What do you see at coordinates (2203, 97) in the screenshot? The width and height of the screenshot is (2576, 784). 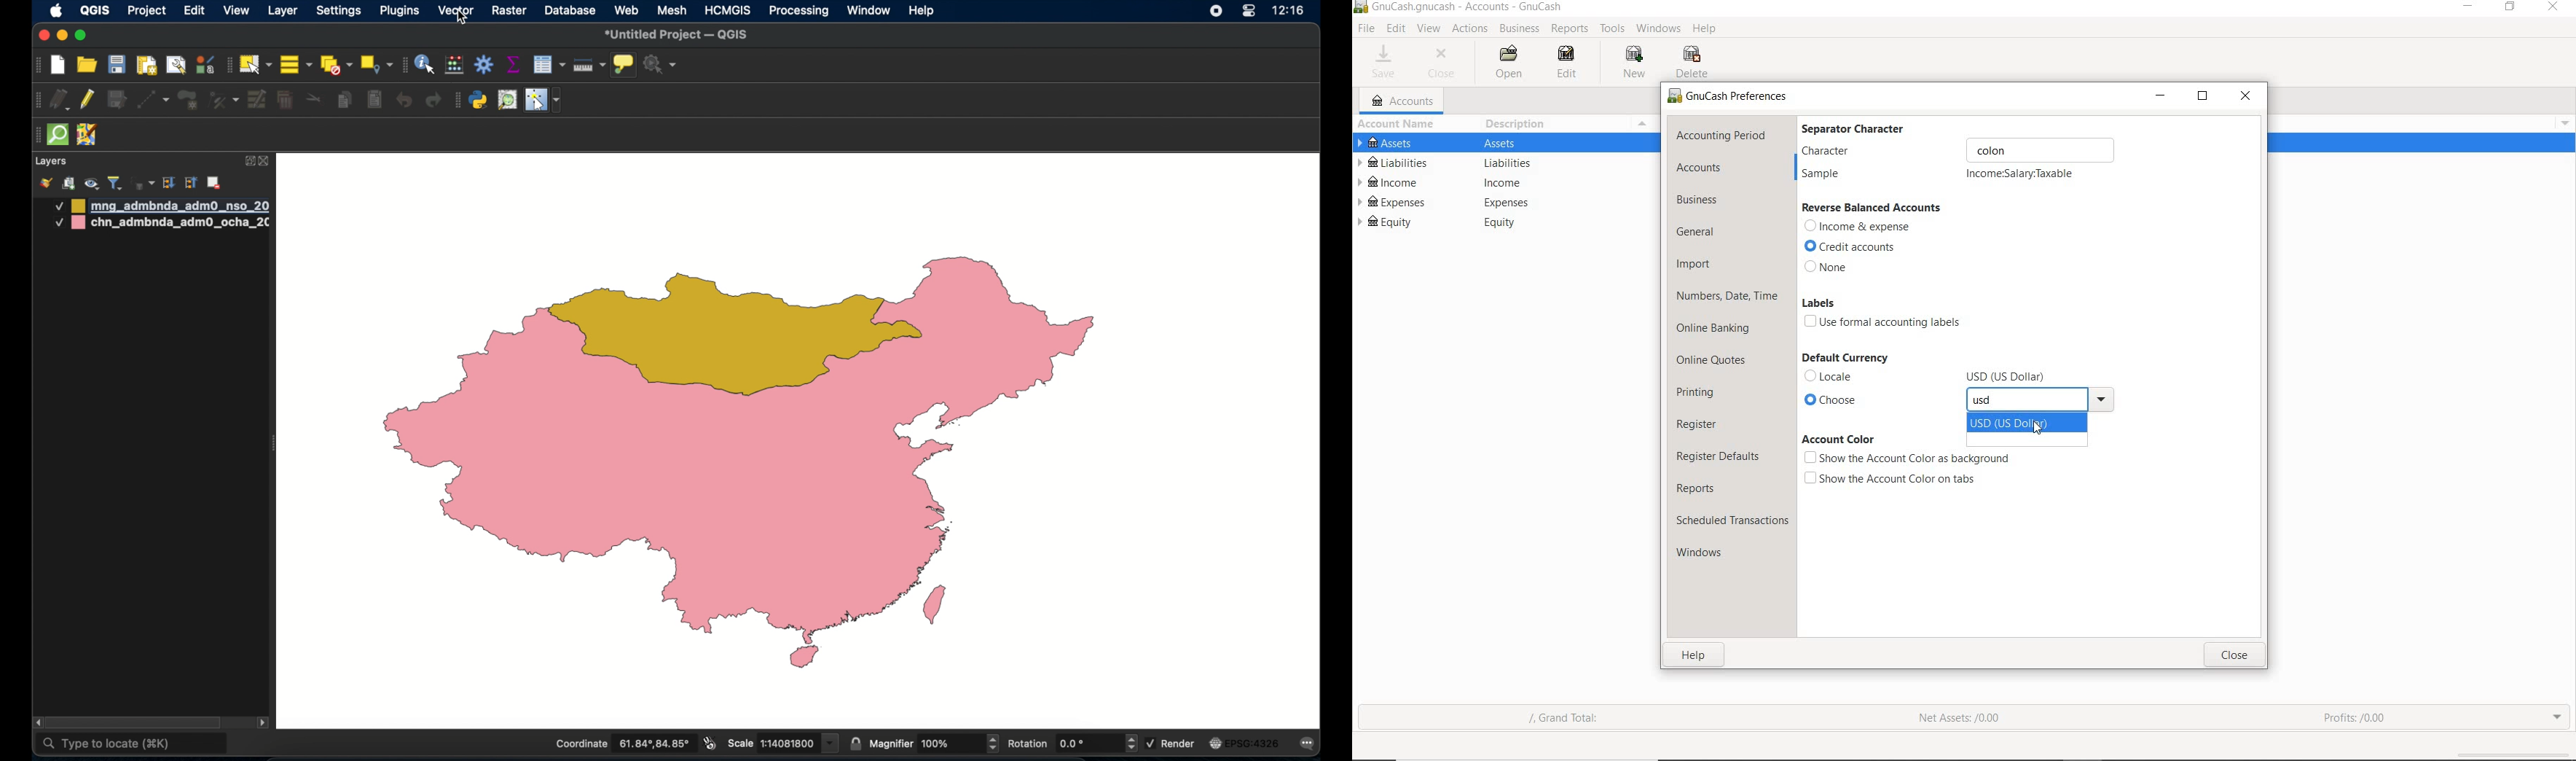 I see `restore down` at bounding box center [2203, 97].